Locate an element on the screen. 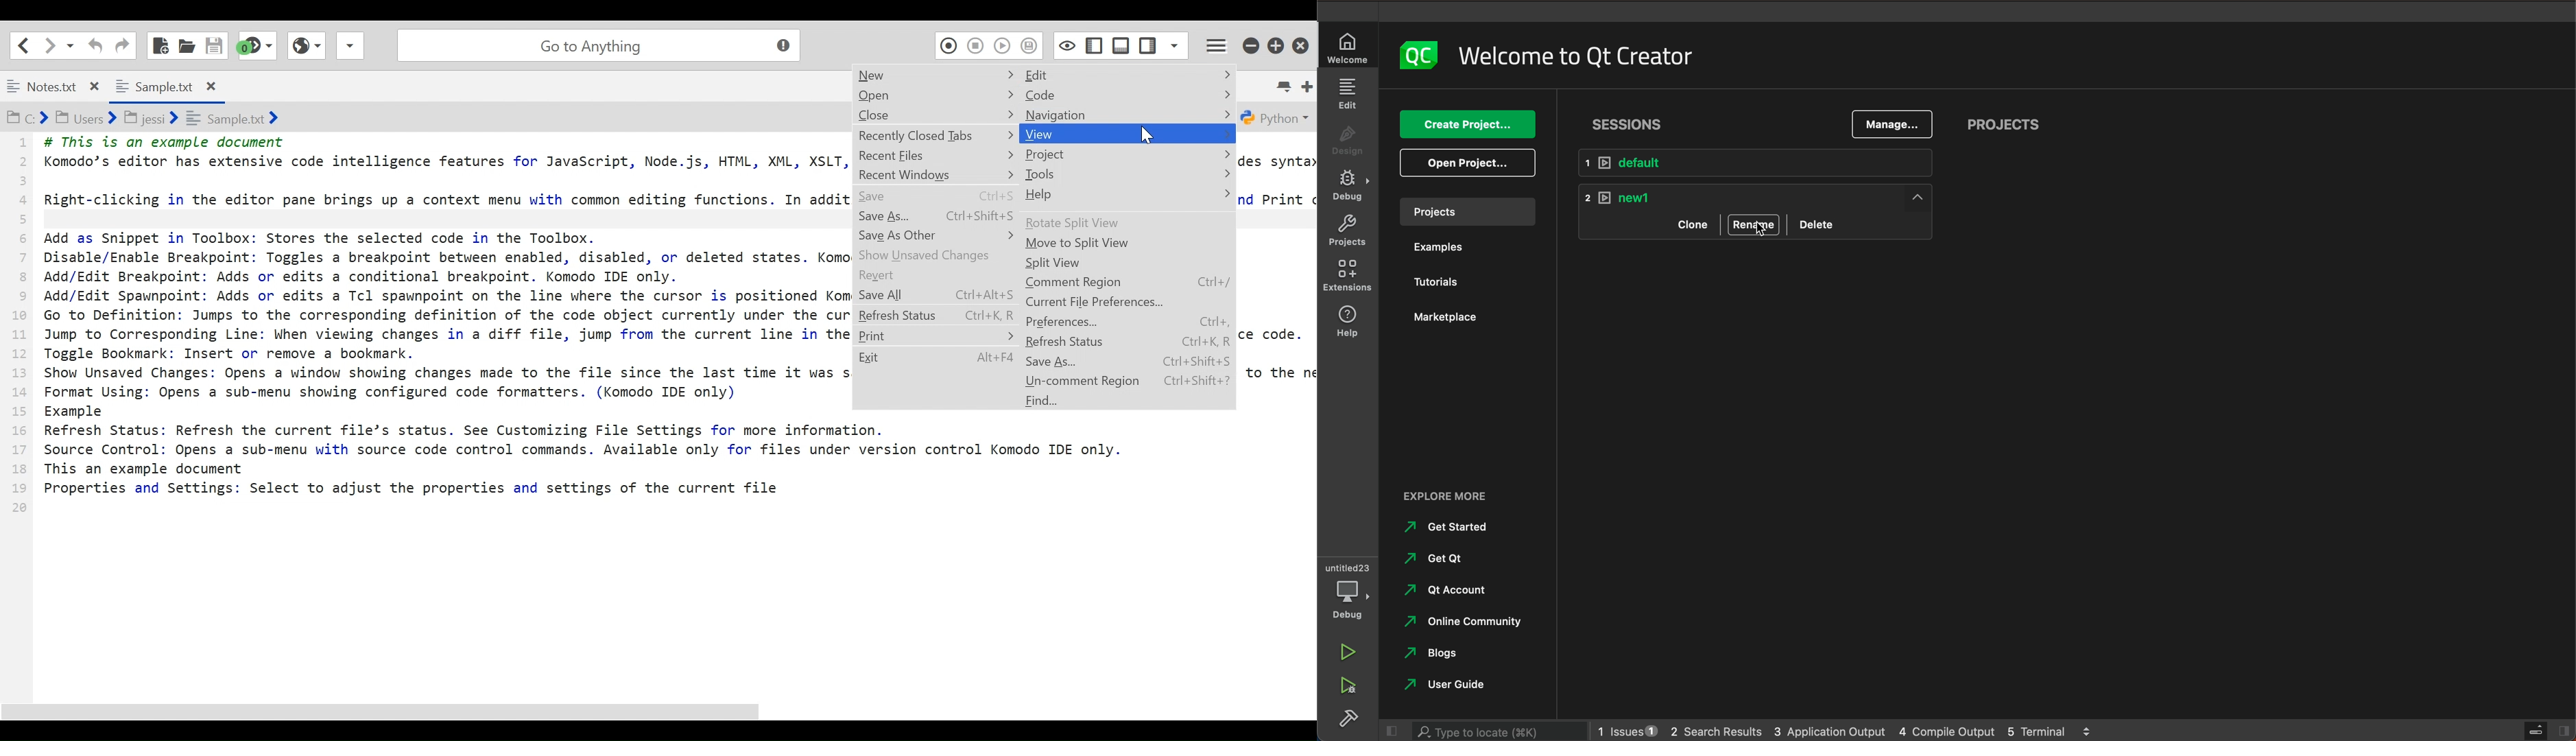  Edit is located at coordinates (1130, 75).